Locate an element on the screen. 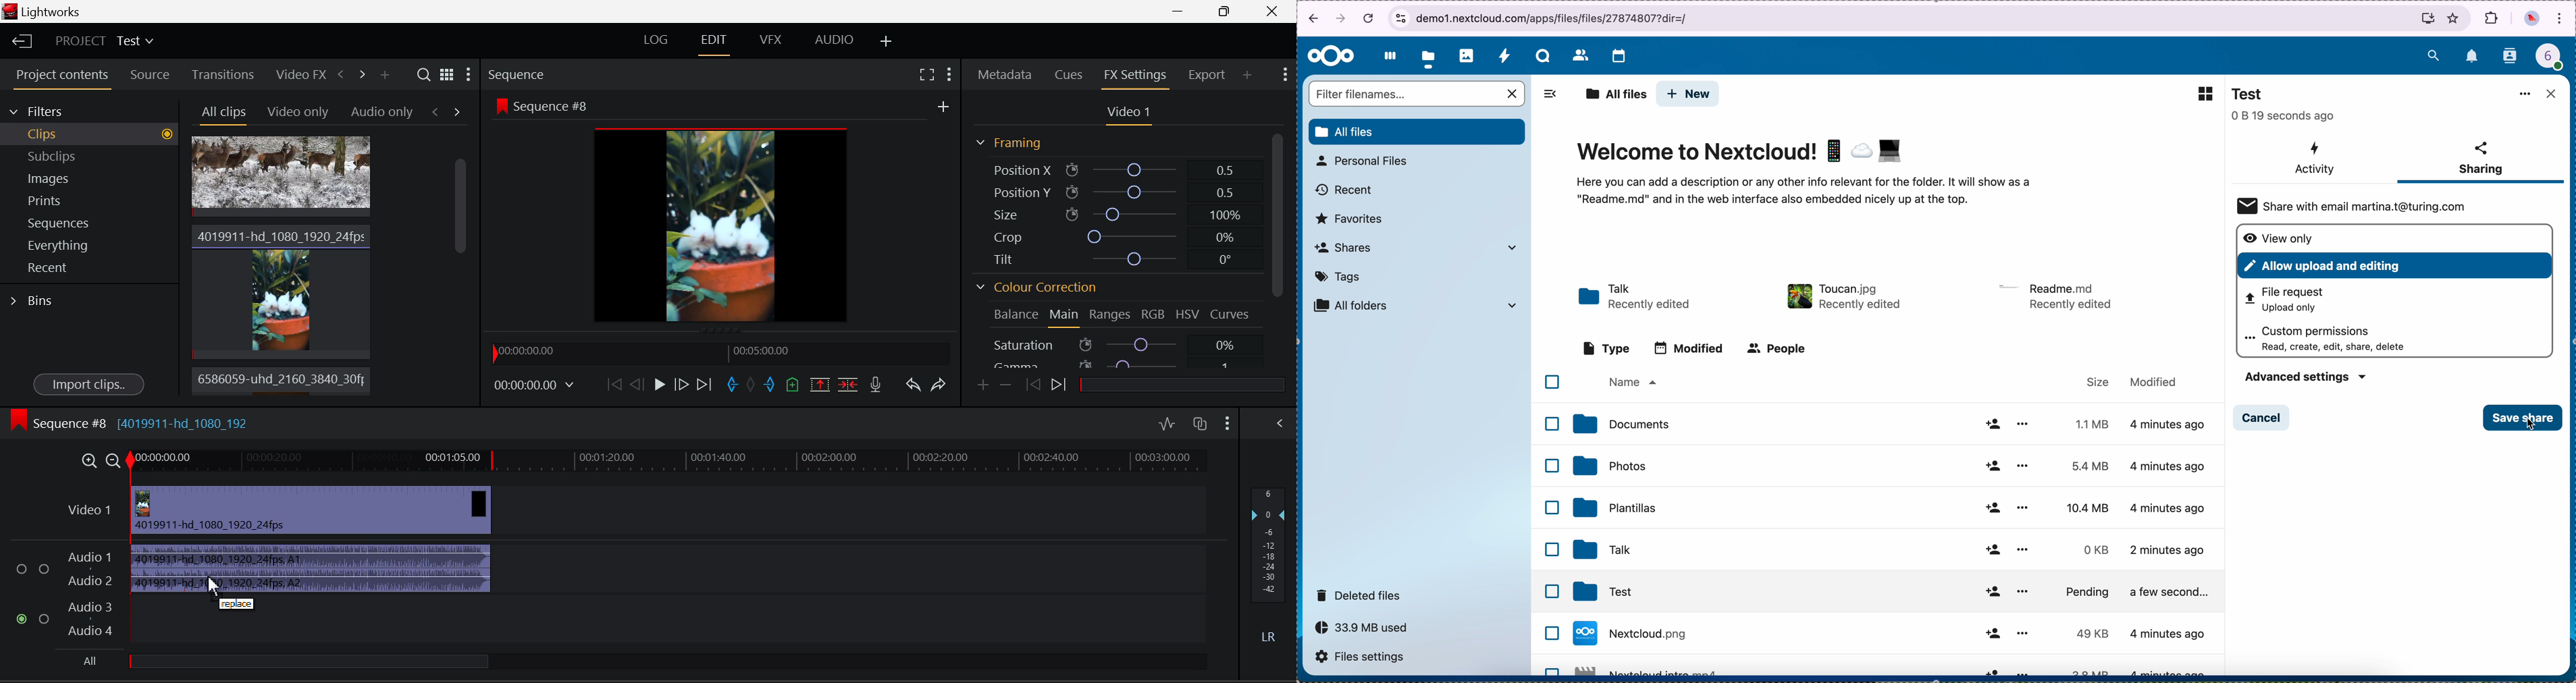 This screenshot has height=700, width=2576. To Start is located at coordinates (614, 383).